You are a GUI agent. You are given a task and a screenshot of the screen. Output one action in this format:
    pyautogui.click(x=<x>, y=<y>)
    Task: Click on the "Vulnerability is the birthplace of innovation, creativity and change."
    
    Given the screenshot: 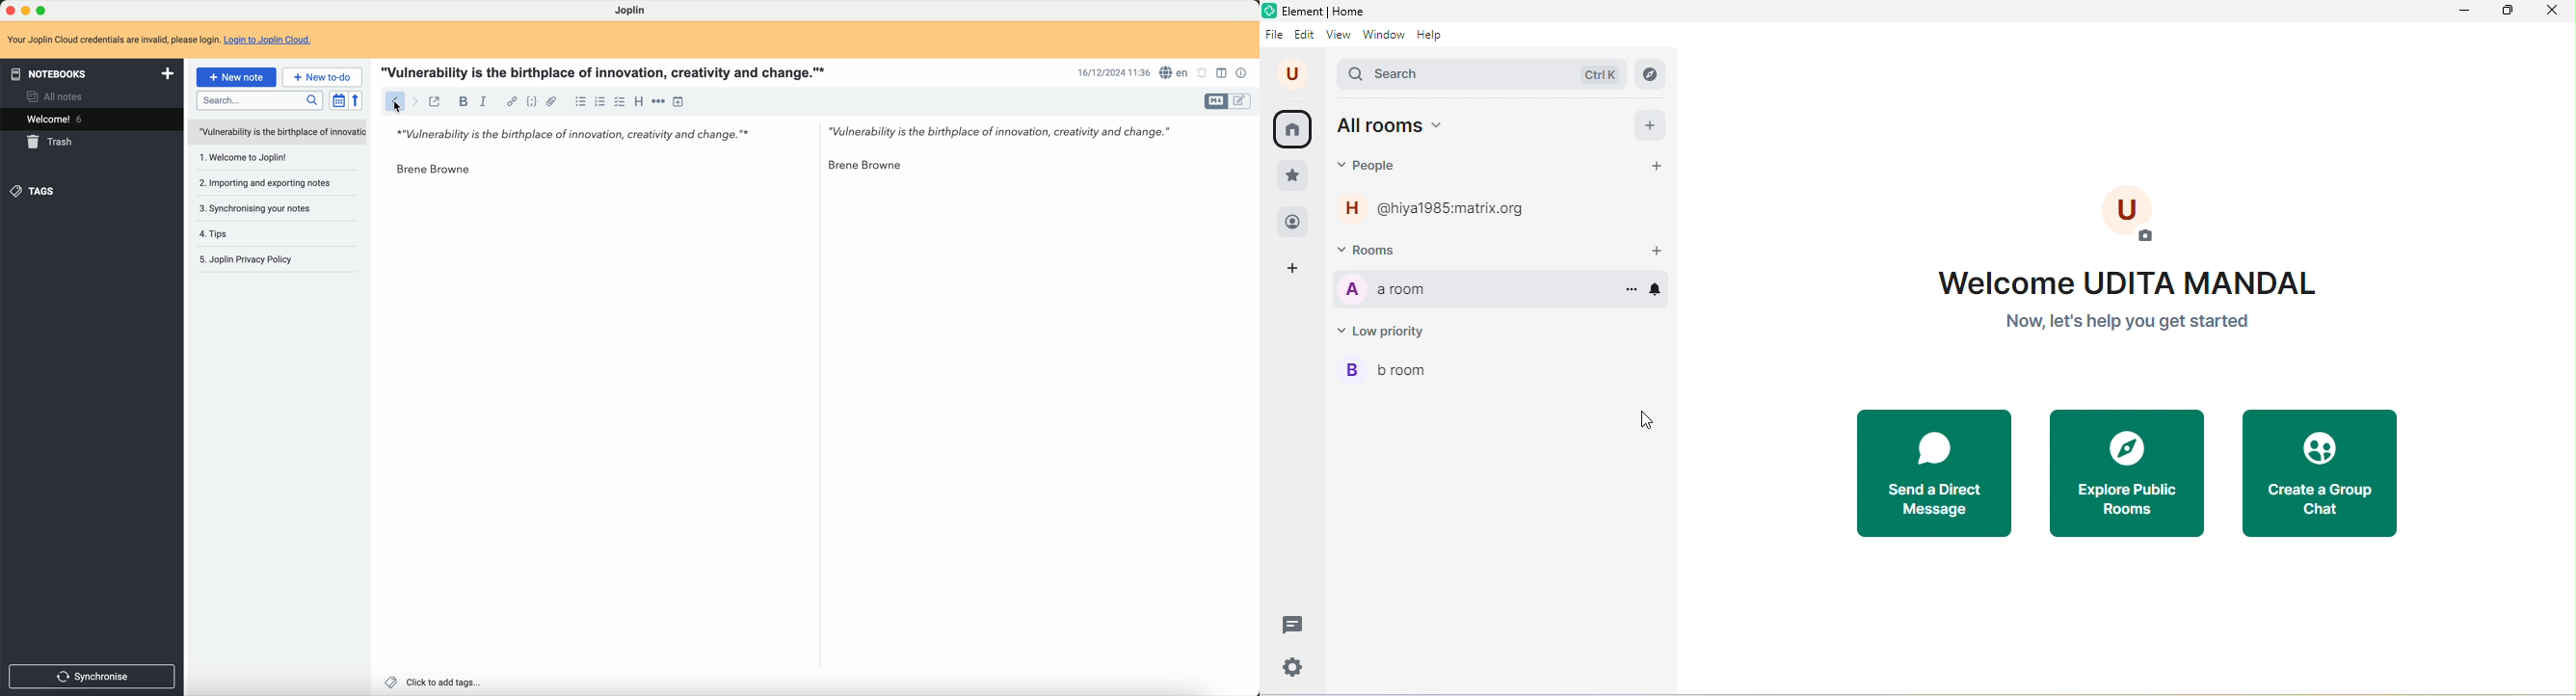 What is the action you would take?
    pyautogui.click(x=999, y=130)
    